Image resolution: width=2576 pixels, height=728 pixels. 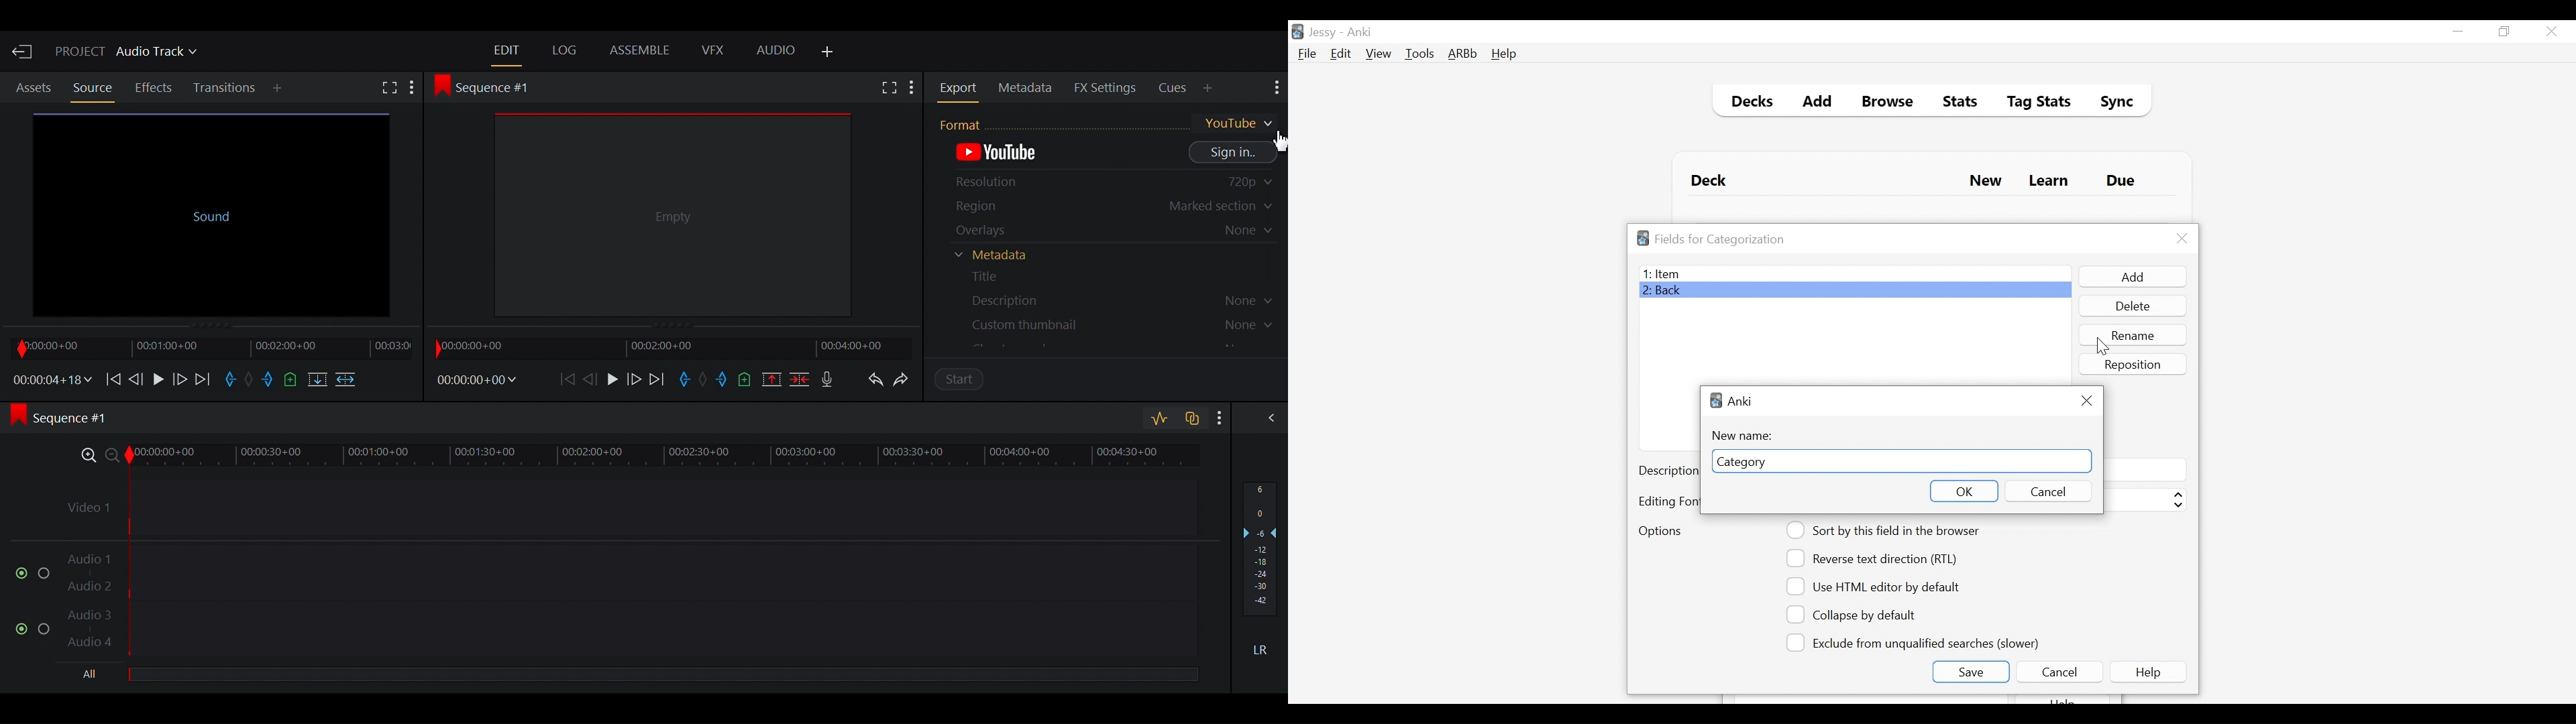 What do you see at coordinates (1274, 88) in the screenshot?
I see `Show settings menu` at bounding box center [1274, 88].